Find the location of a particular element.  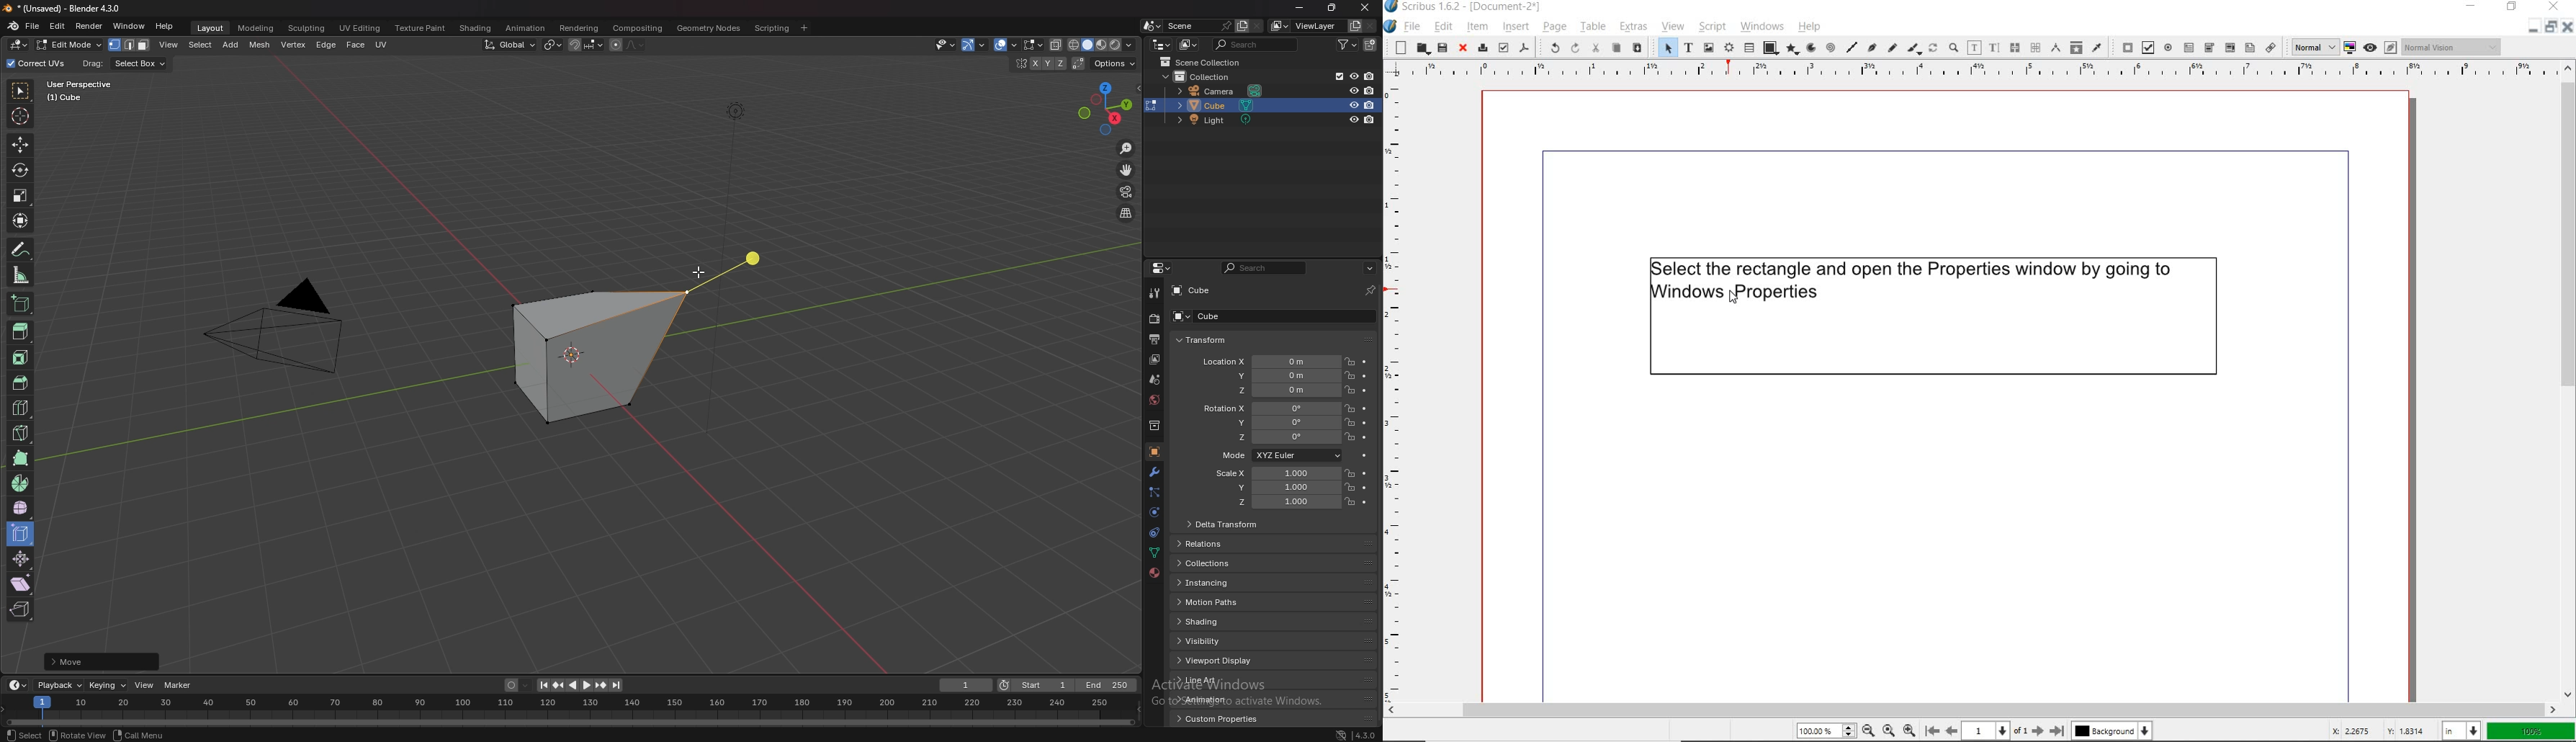

save is located at coordinates (1442, 48).